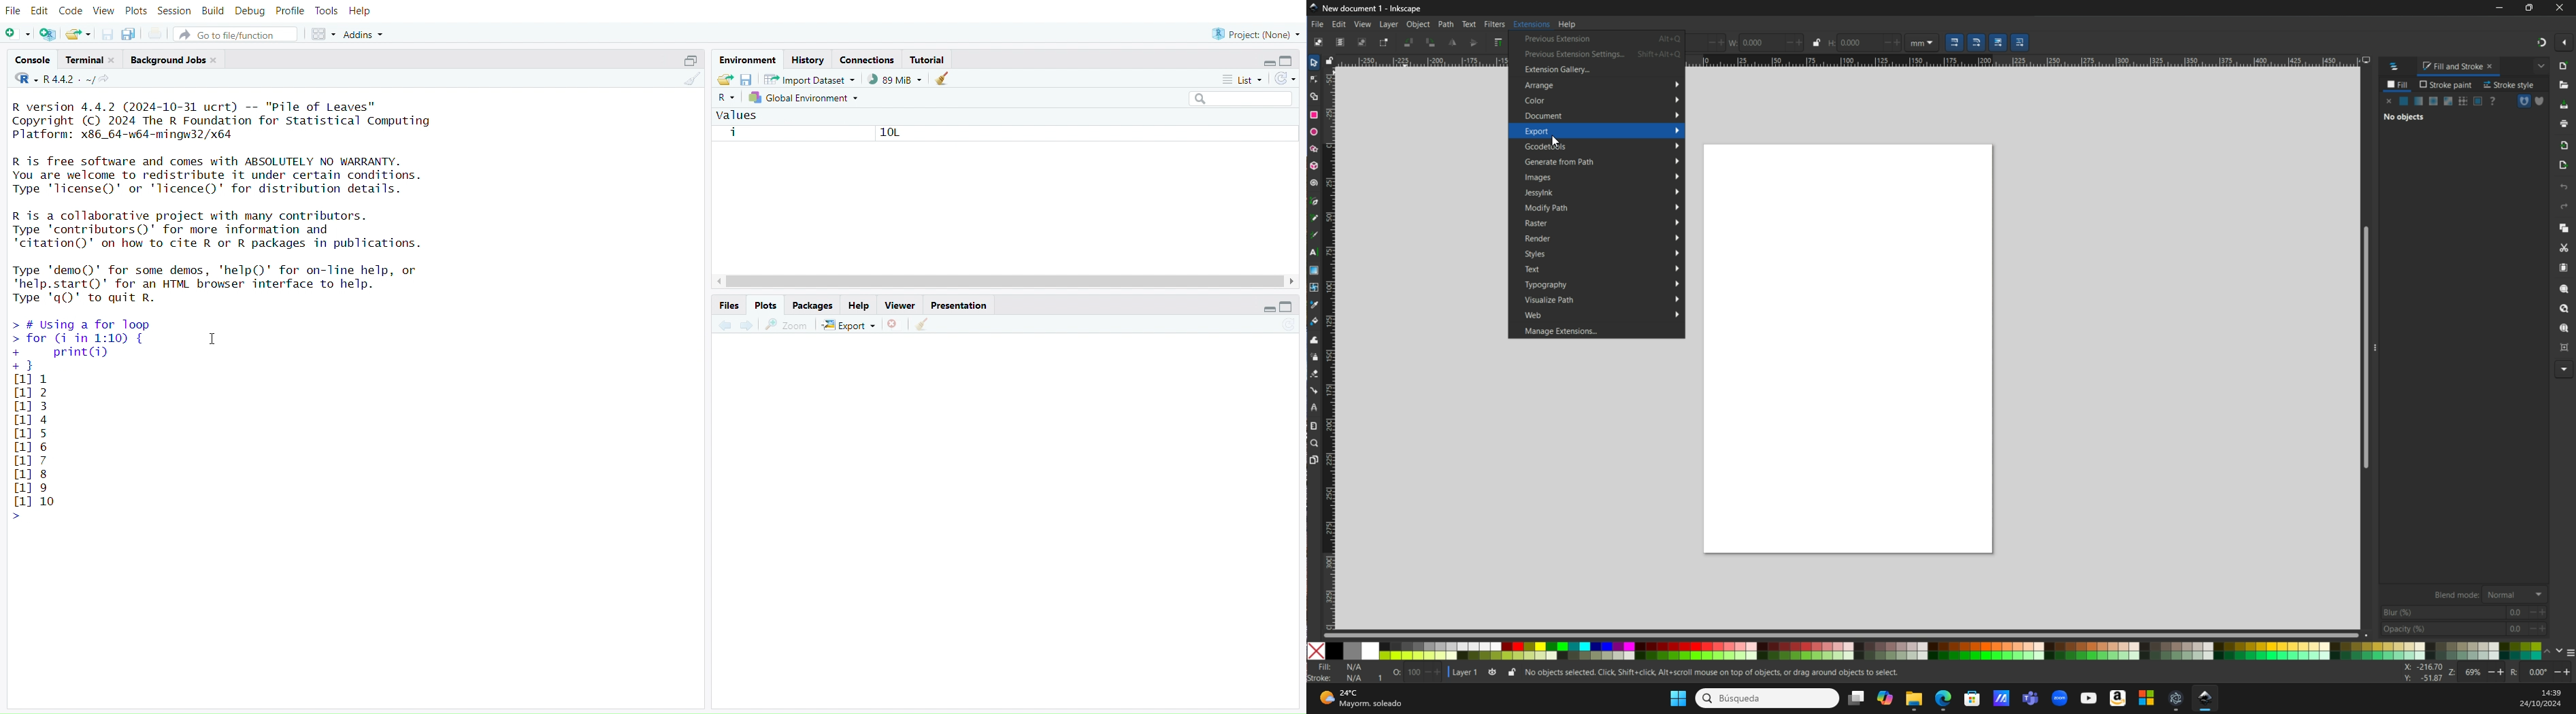 This screenshot has width=2576, height=728. What do you see at coordinates (689, 80) in the screenshot?
I see `clear console` at bounding box center [689, 80].